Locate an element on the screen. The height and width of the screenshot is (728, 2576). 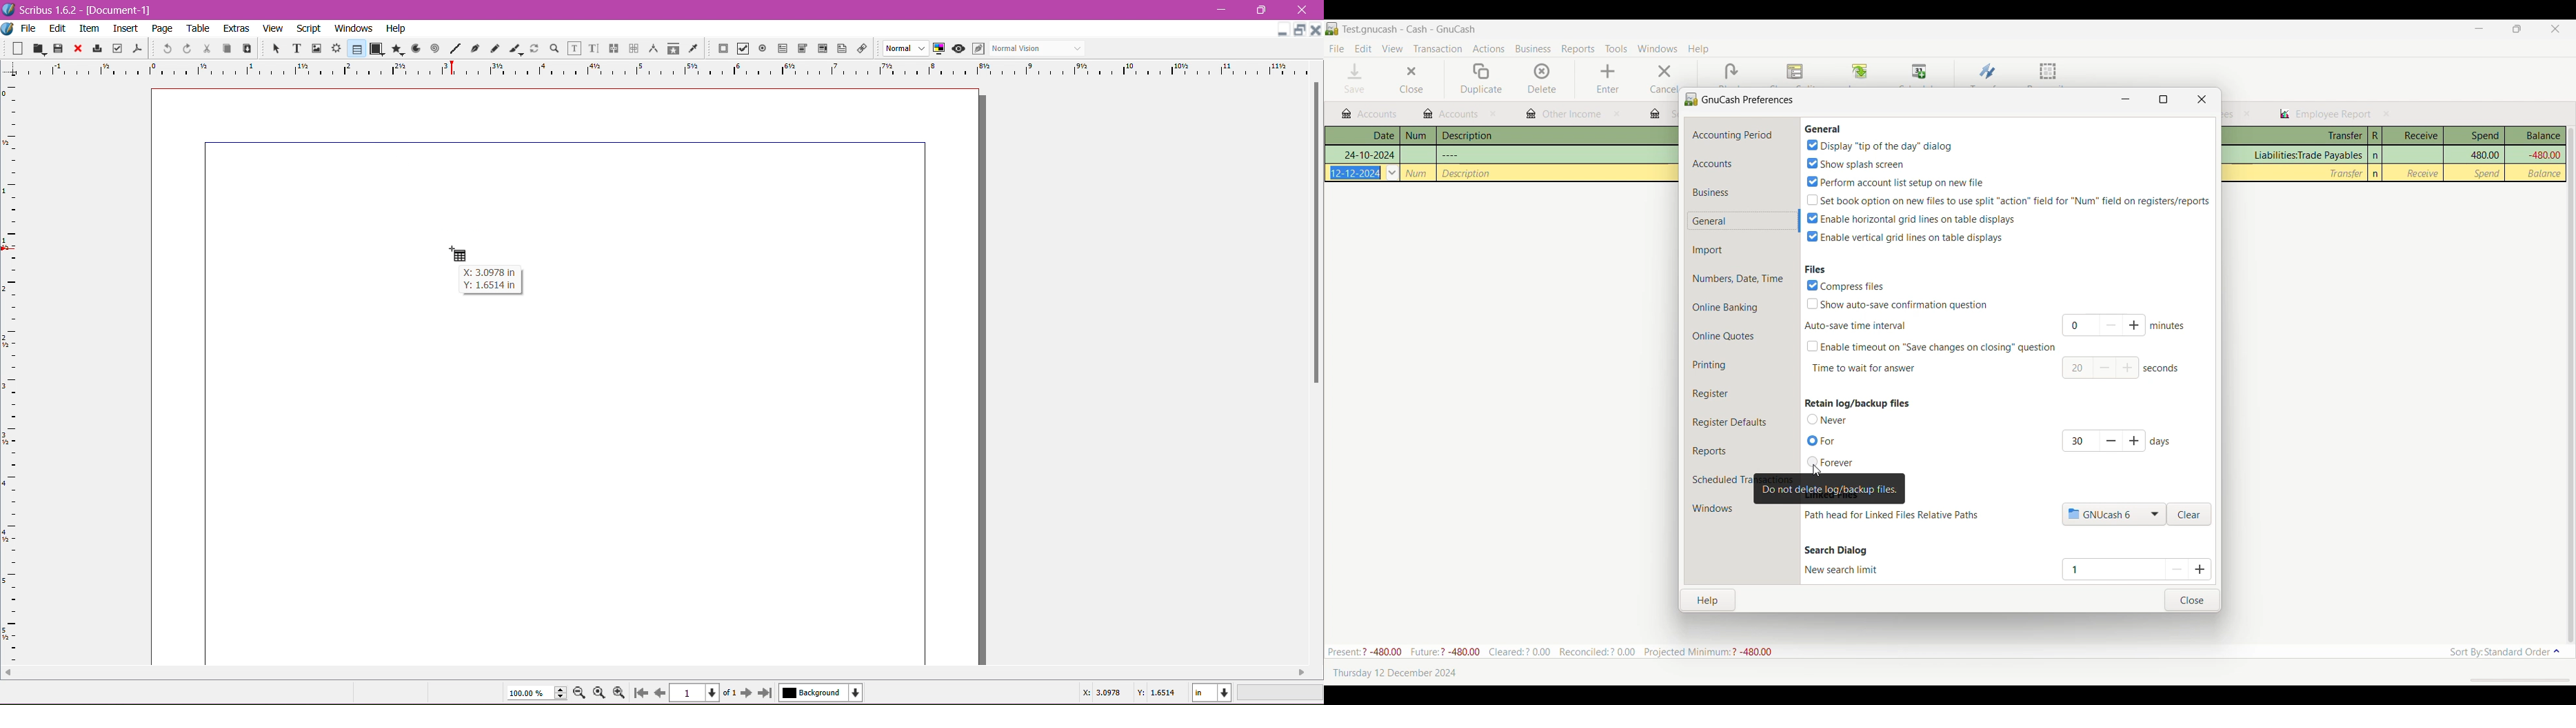
Business is located at coordinates (1741, 192).